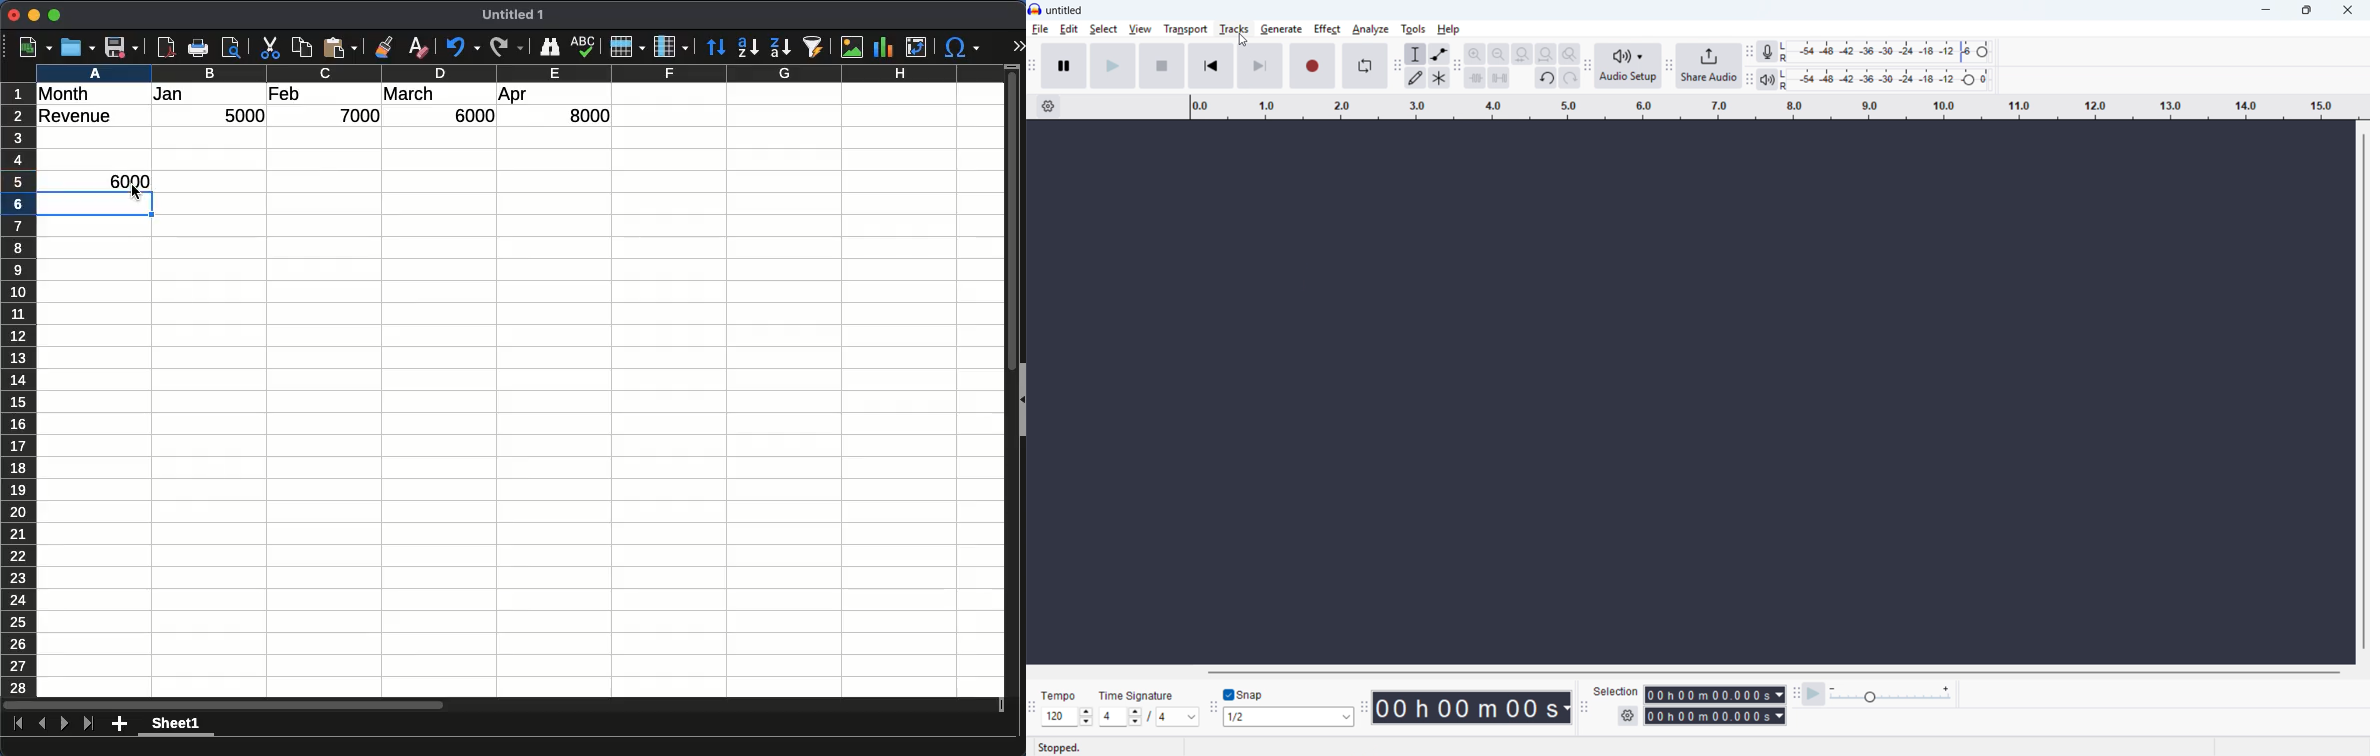 The height and width of the screenshot is (756, 2380). Describe the element at coordinates (1585, 708) in the screenshot. I see `Selection toolbar ` at that location.